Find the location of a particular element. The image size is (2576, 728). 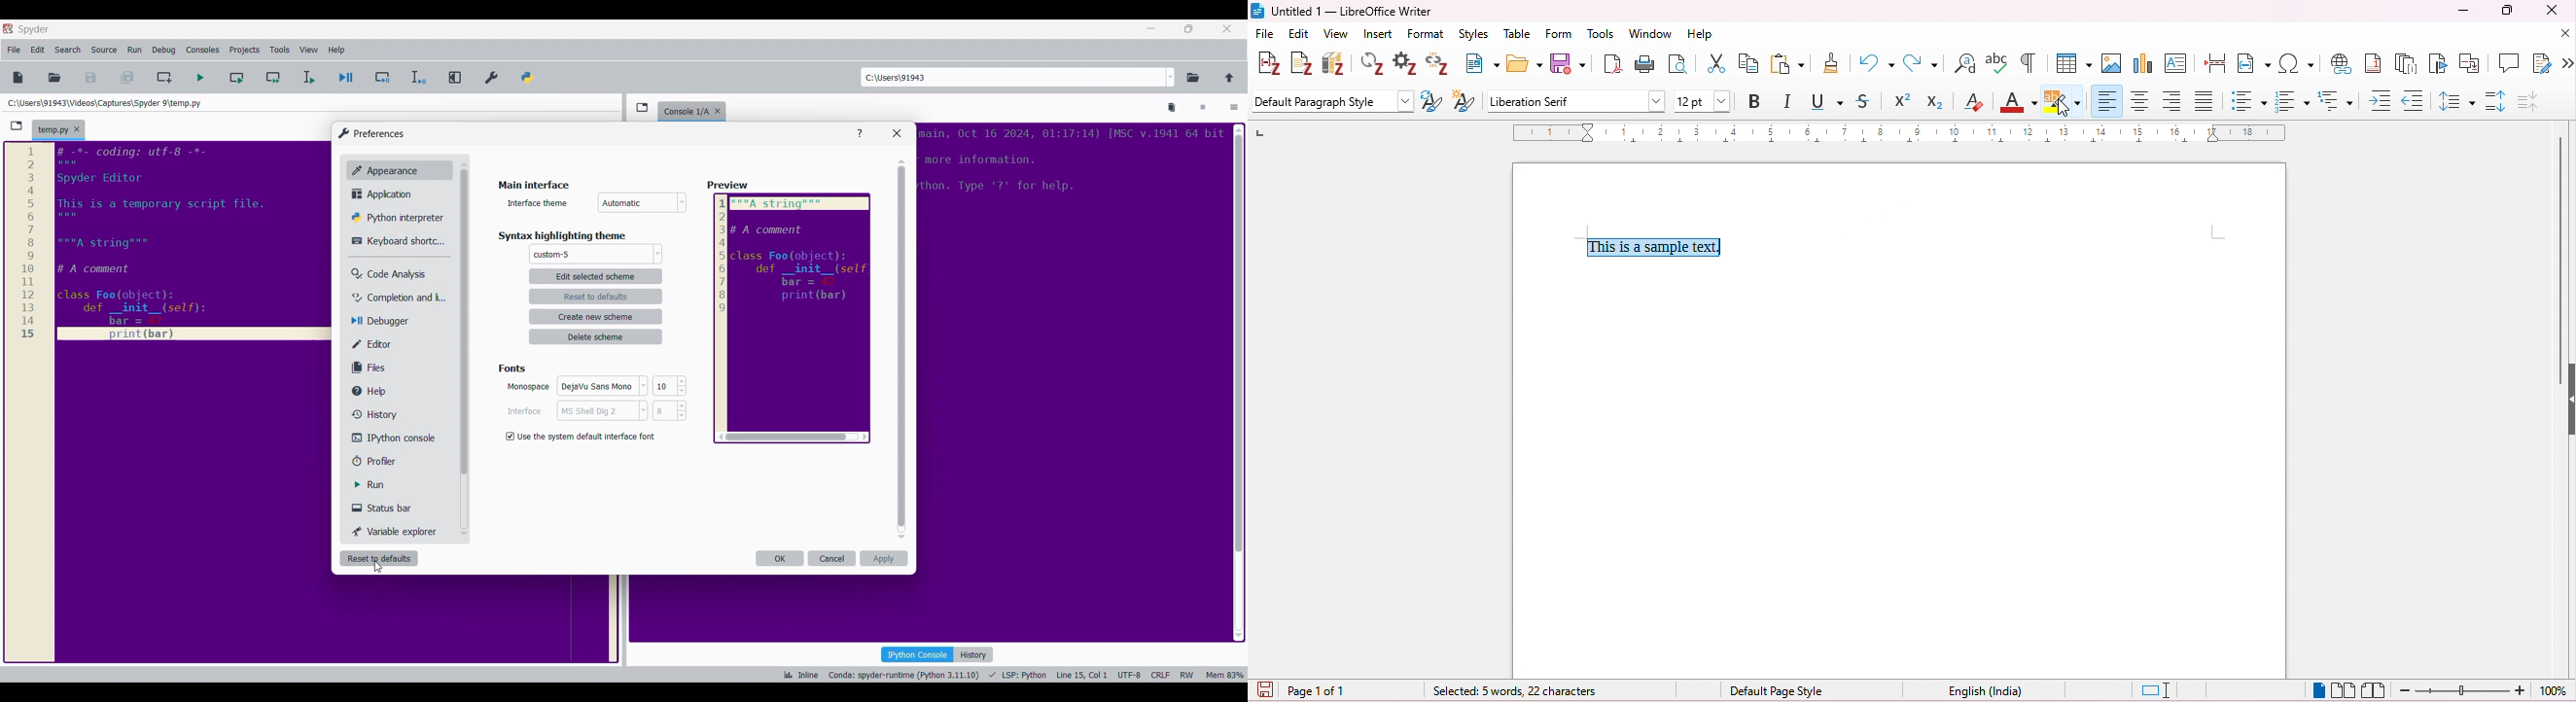

Run file is located at coordinates (201, 77).